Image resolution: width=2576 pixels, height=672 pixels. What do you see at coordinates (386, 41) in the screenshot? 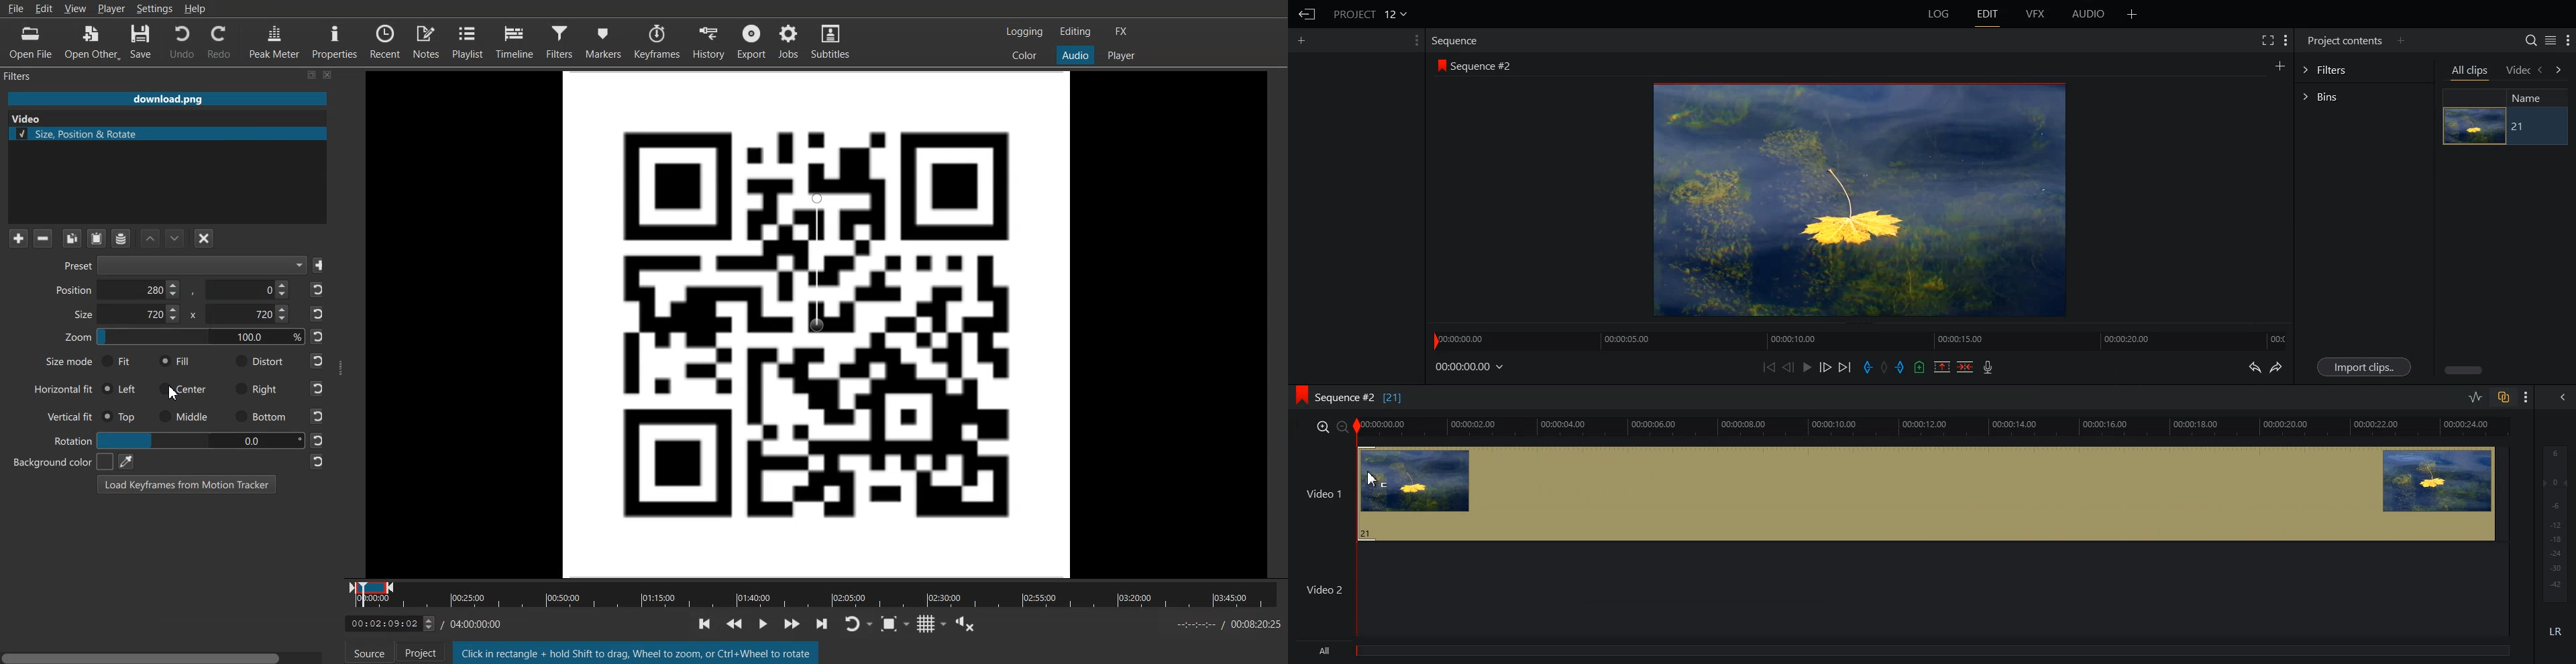
I see `Recent` at bounding box center [386, 41].